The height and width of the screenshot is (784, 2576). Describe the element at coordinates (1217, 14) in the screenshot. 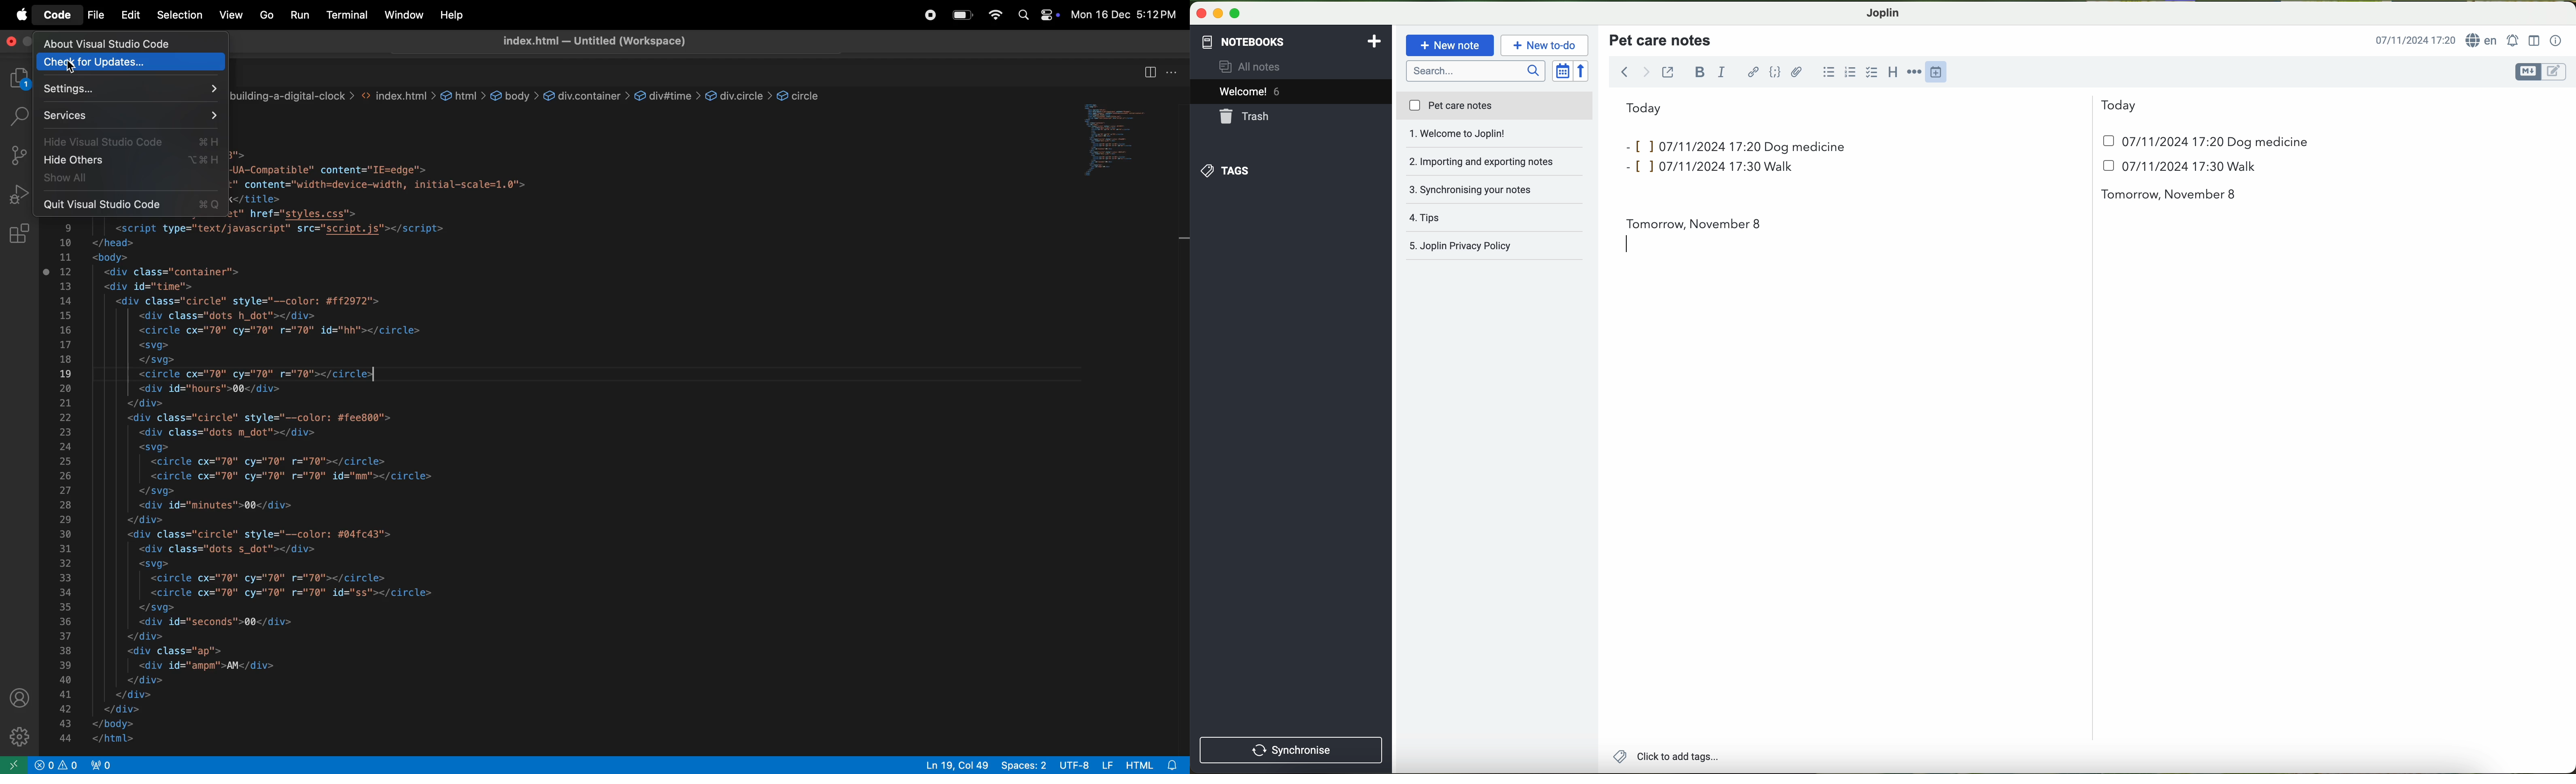

I see `screen buttons` at that location.